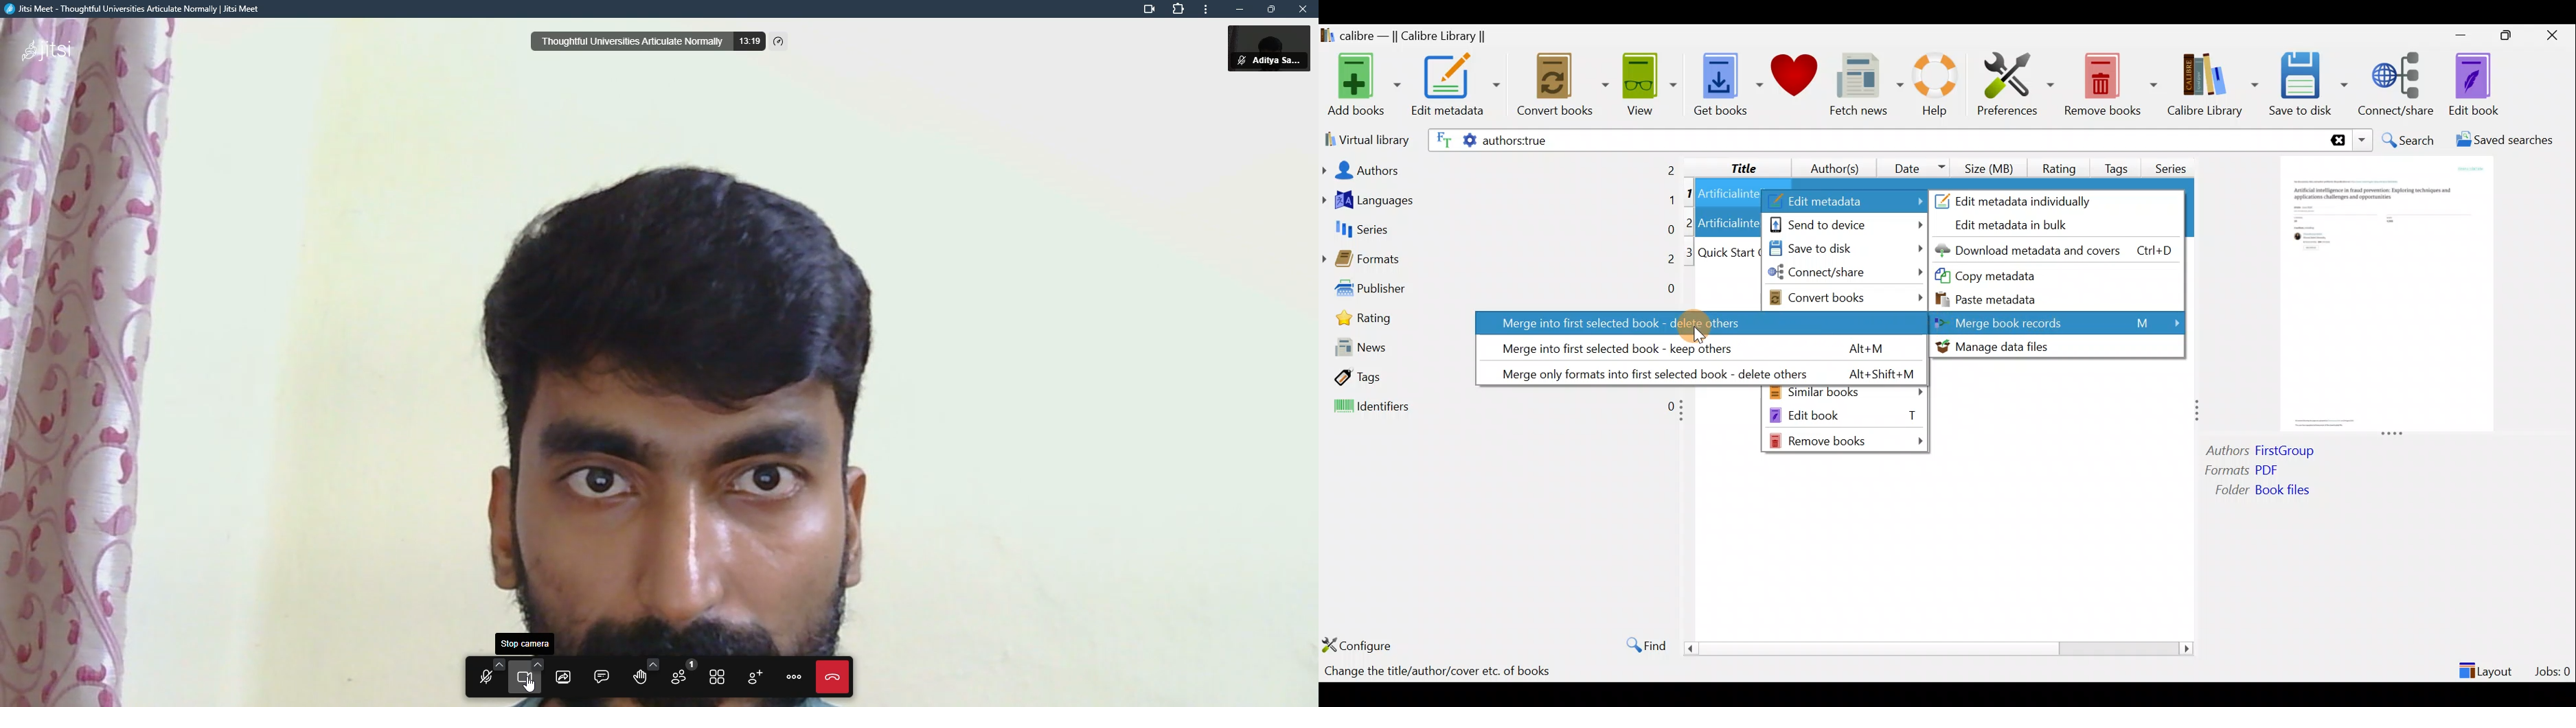  Describe the element at coordinates (2410, 140) in the screenshot. I see `Search` at that location.